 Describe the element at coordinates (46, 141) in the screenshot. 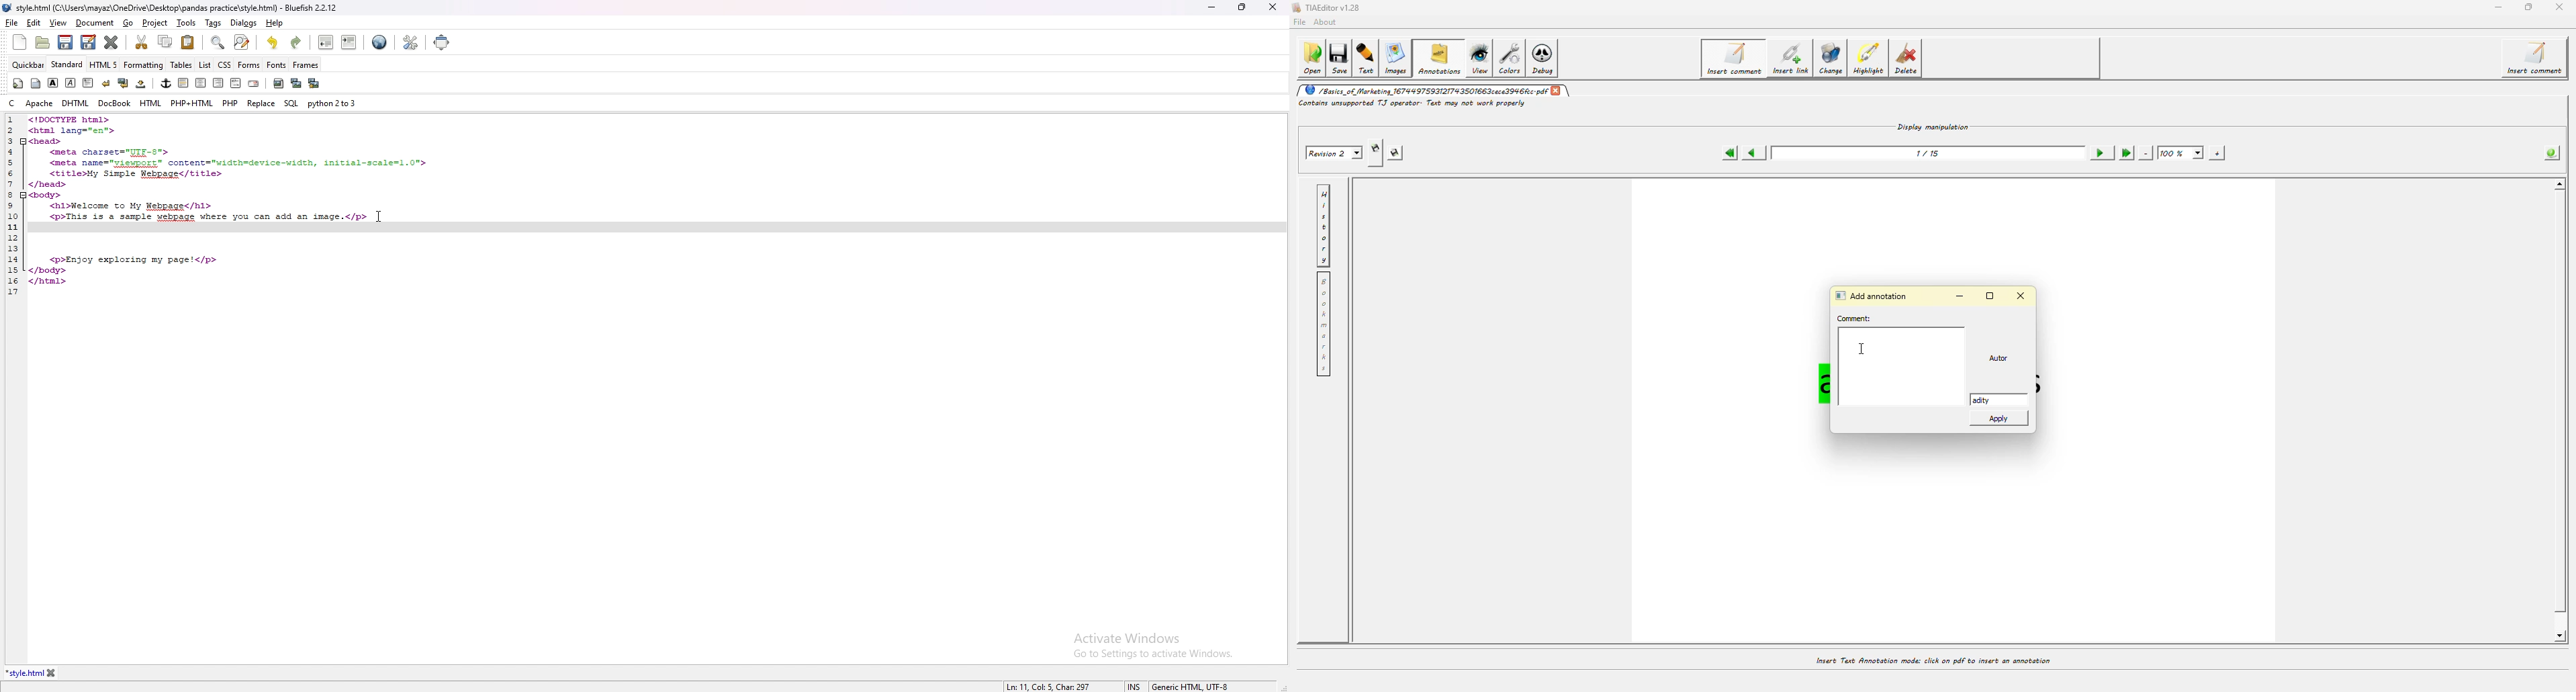

I see `<head>` at that location.